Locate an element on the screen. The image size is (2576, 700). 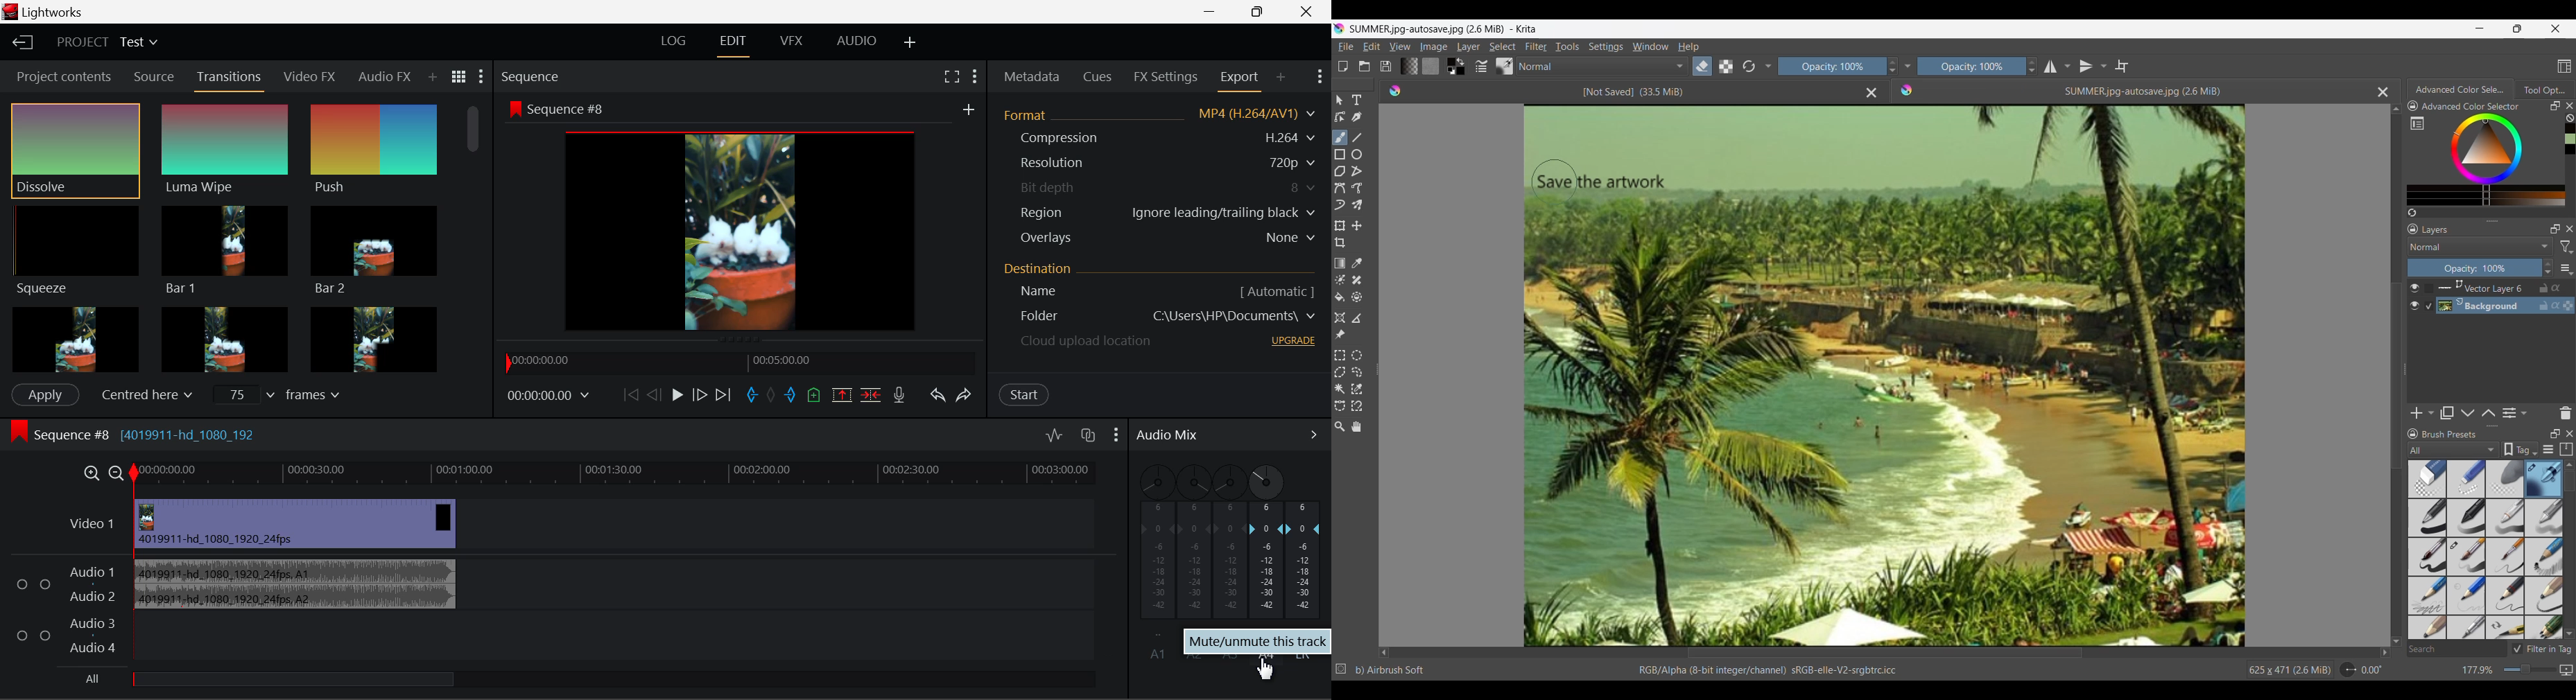
Export is located at coordinates (1237, 80).